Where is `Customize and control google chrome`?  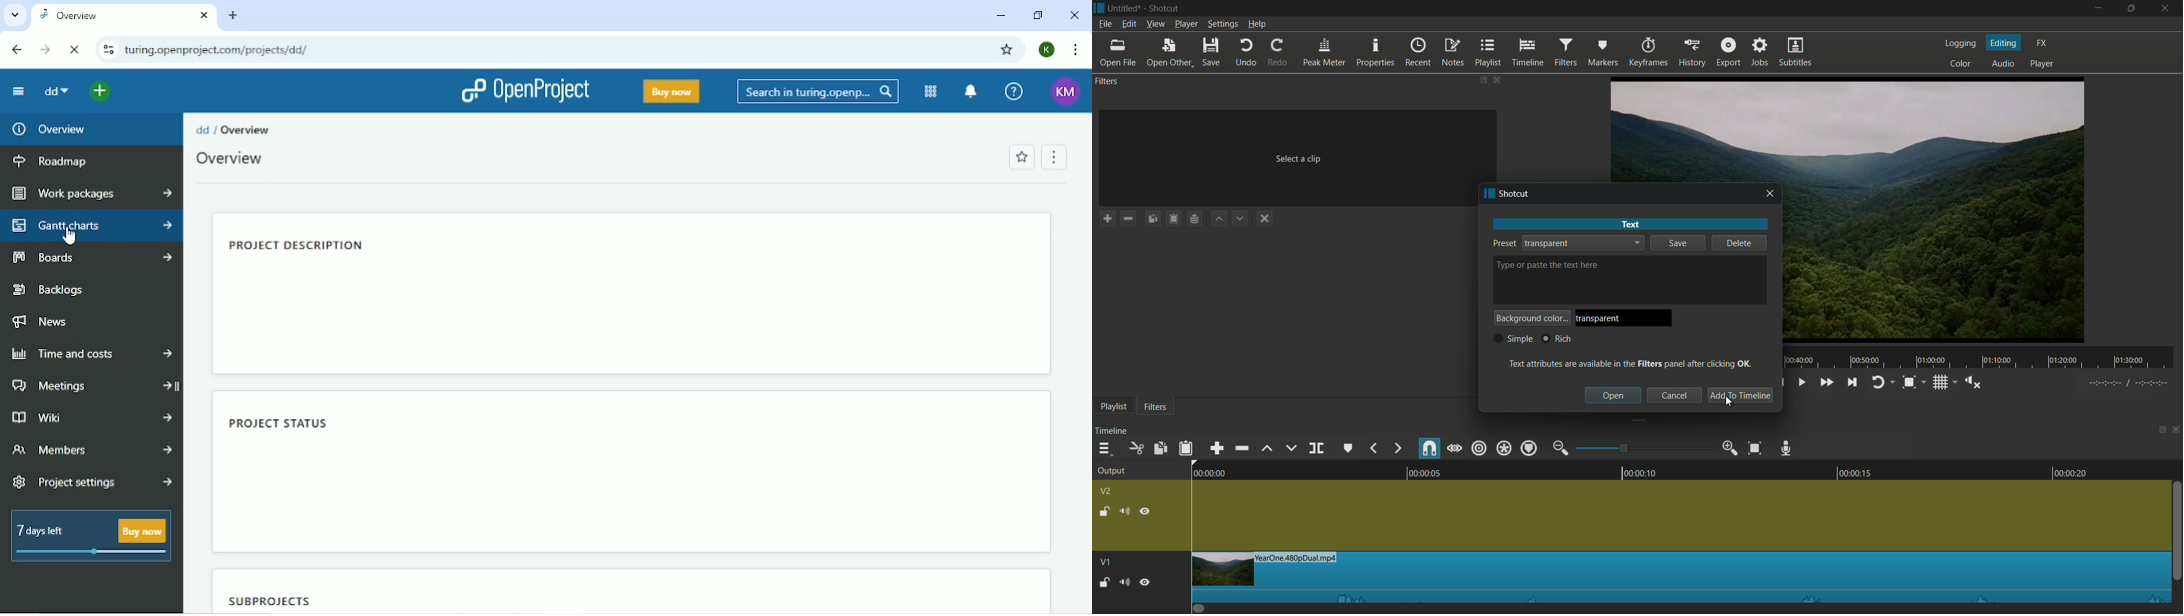 Customize and control google chrome is located at coordinates (1072, 49).